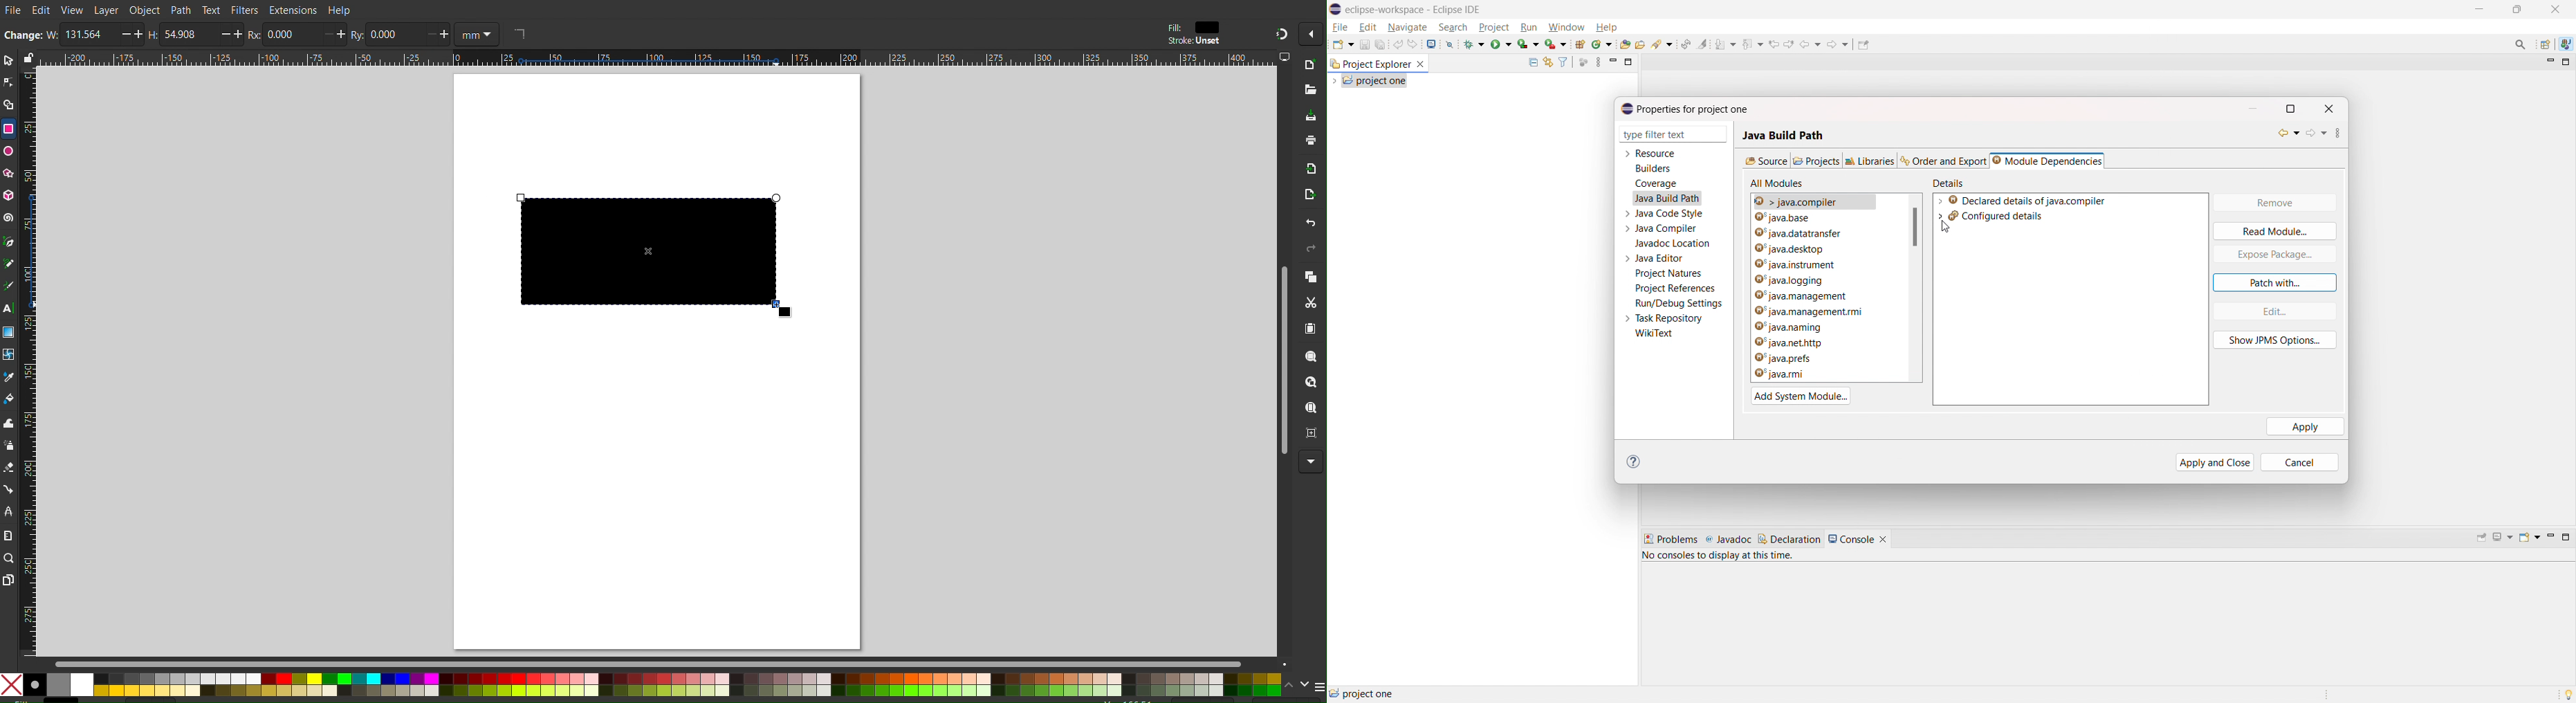  I want to click on Open, so click(1309, 91).